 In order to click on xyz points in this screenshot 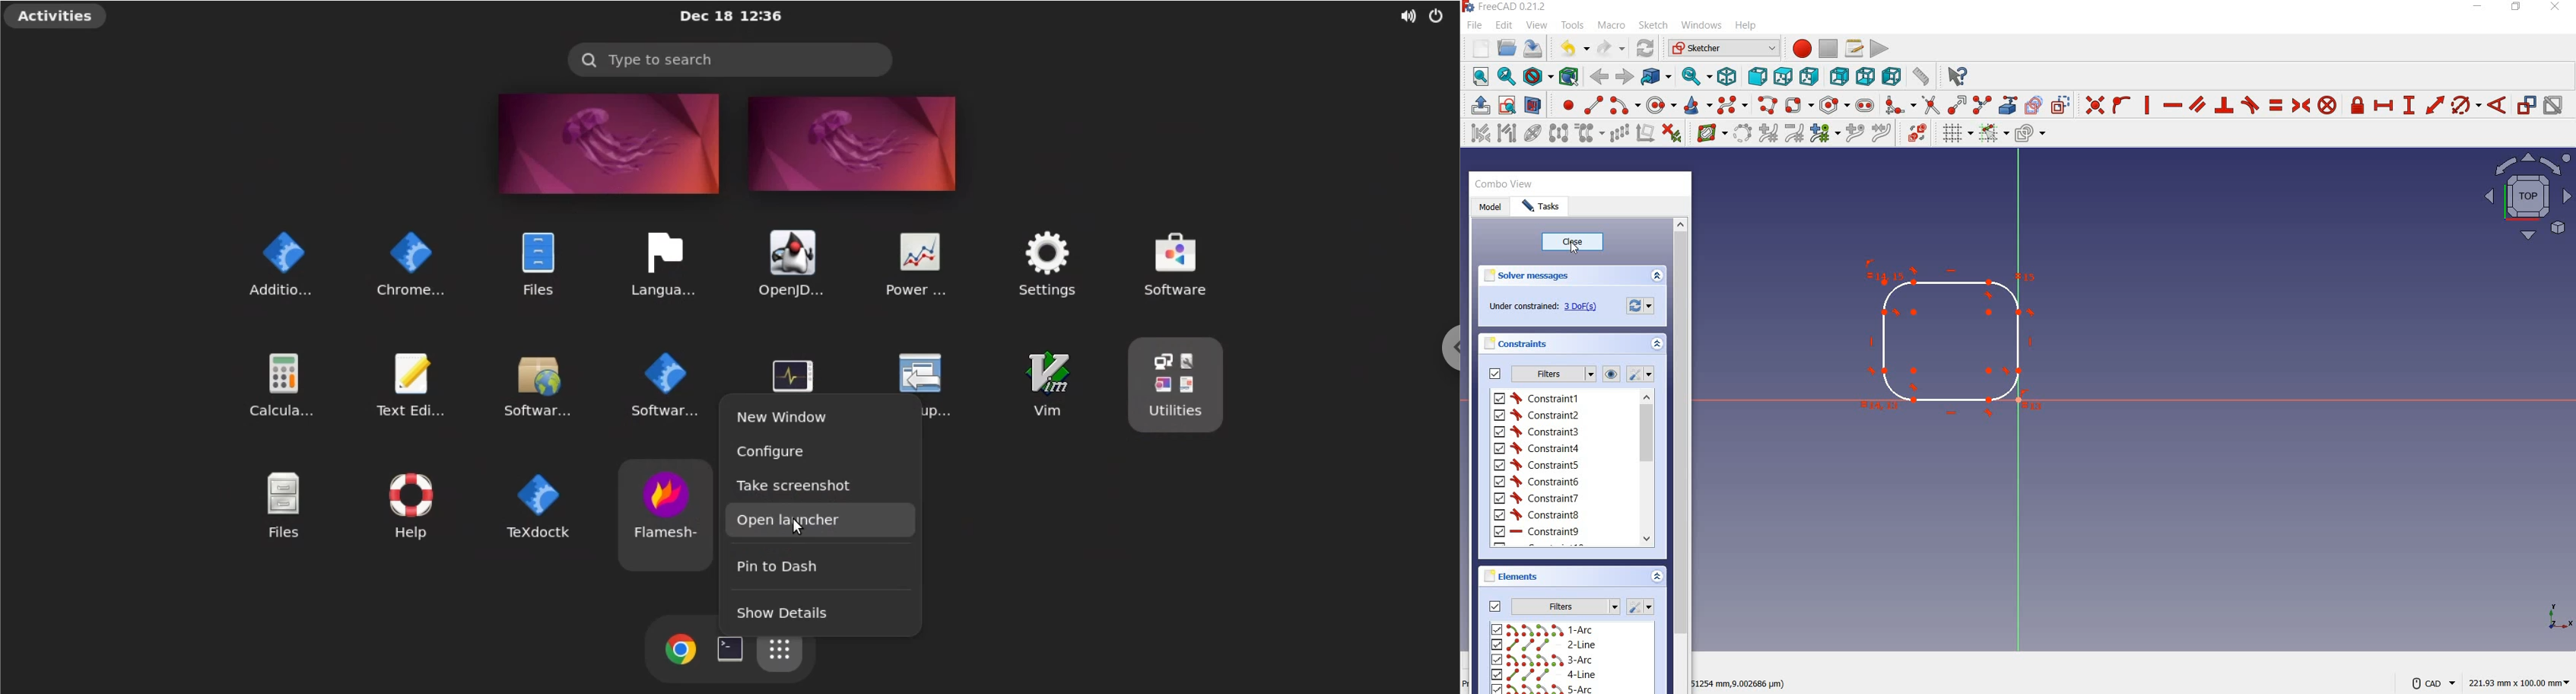, I will do `click(2561, 619)`.